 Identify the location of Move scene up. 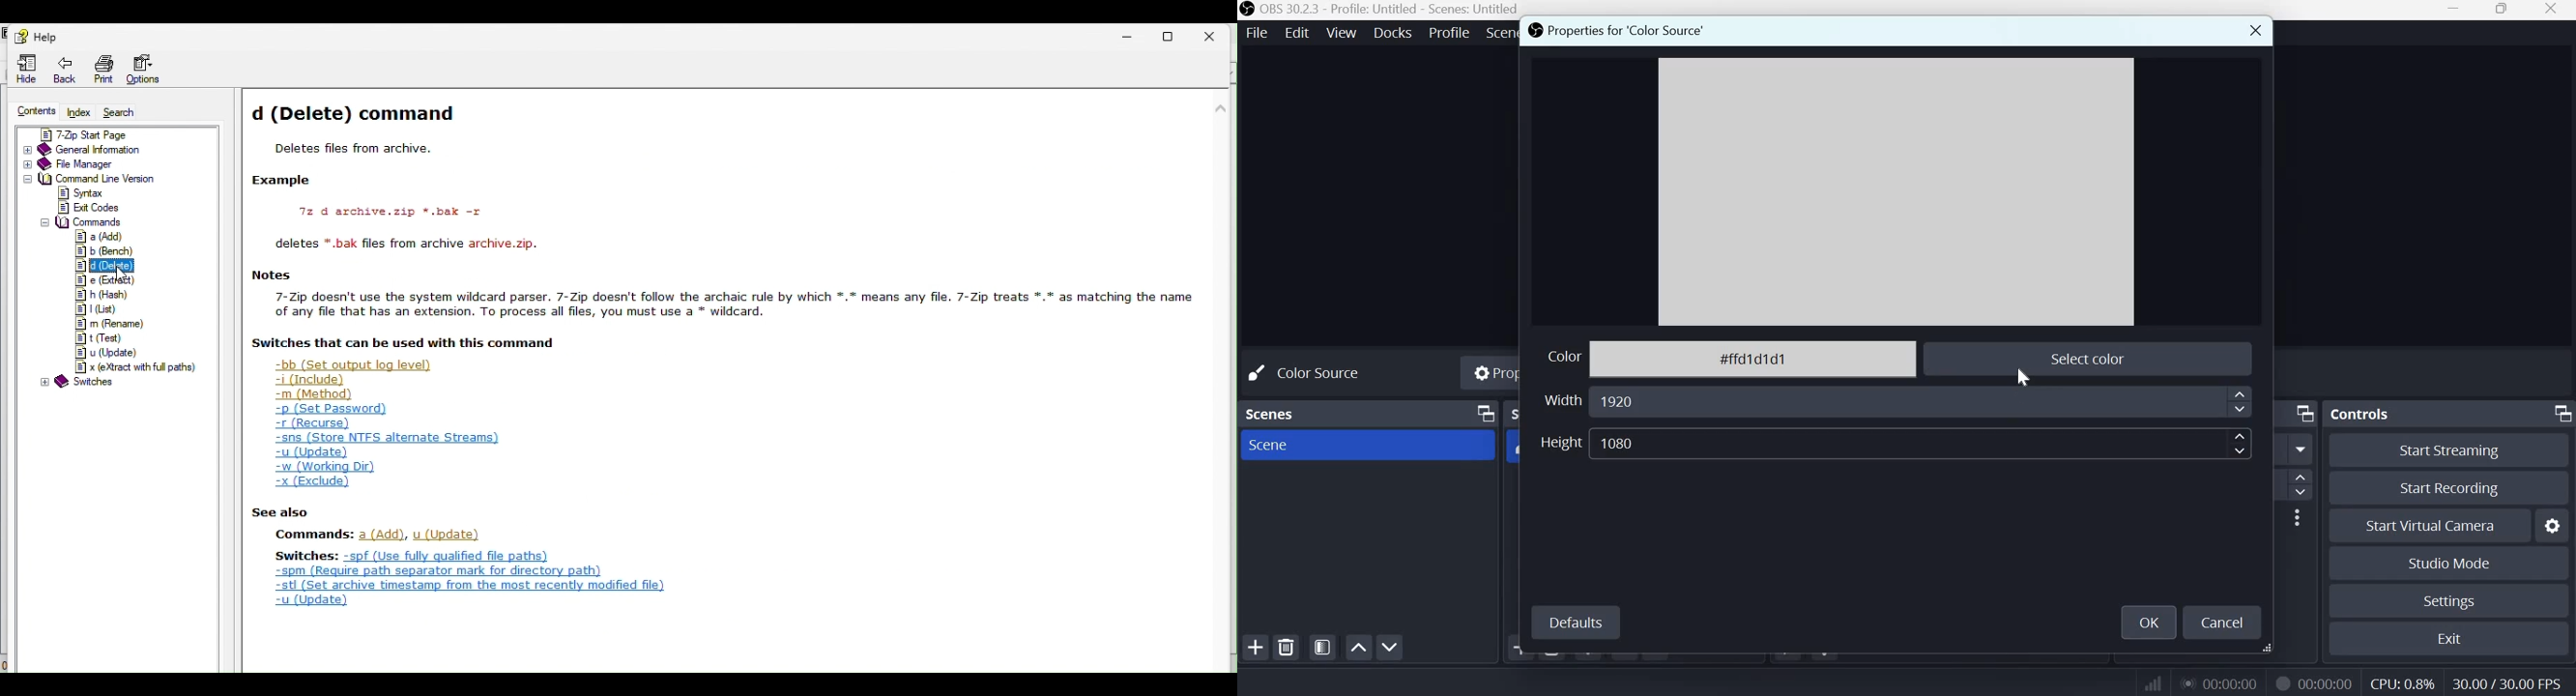
(1358, 647).